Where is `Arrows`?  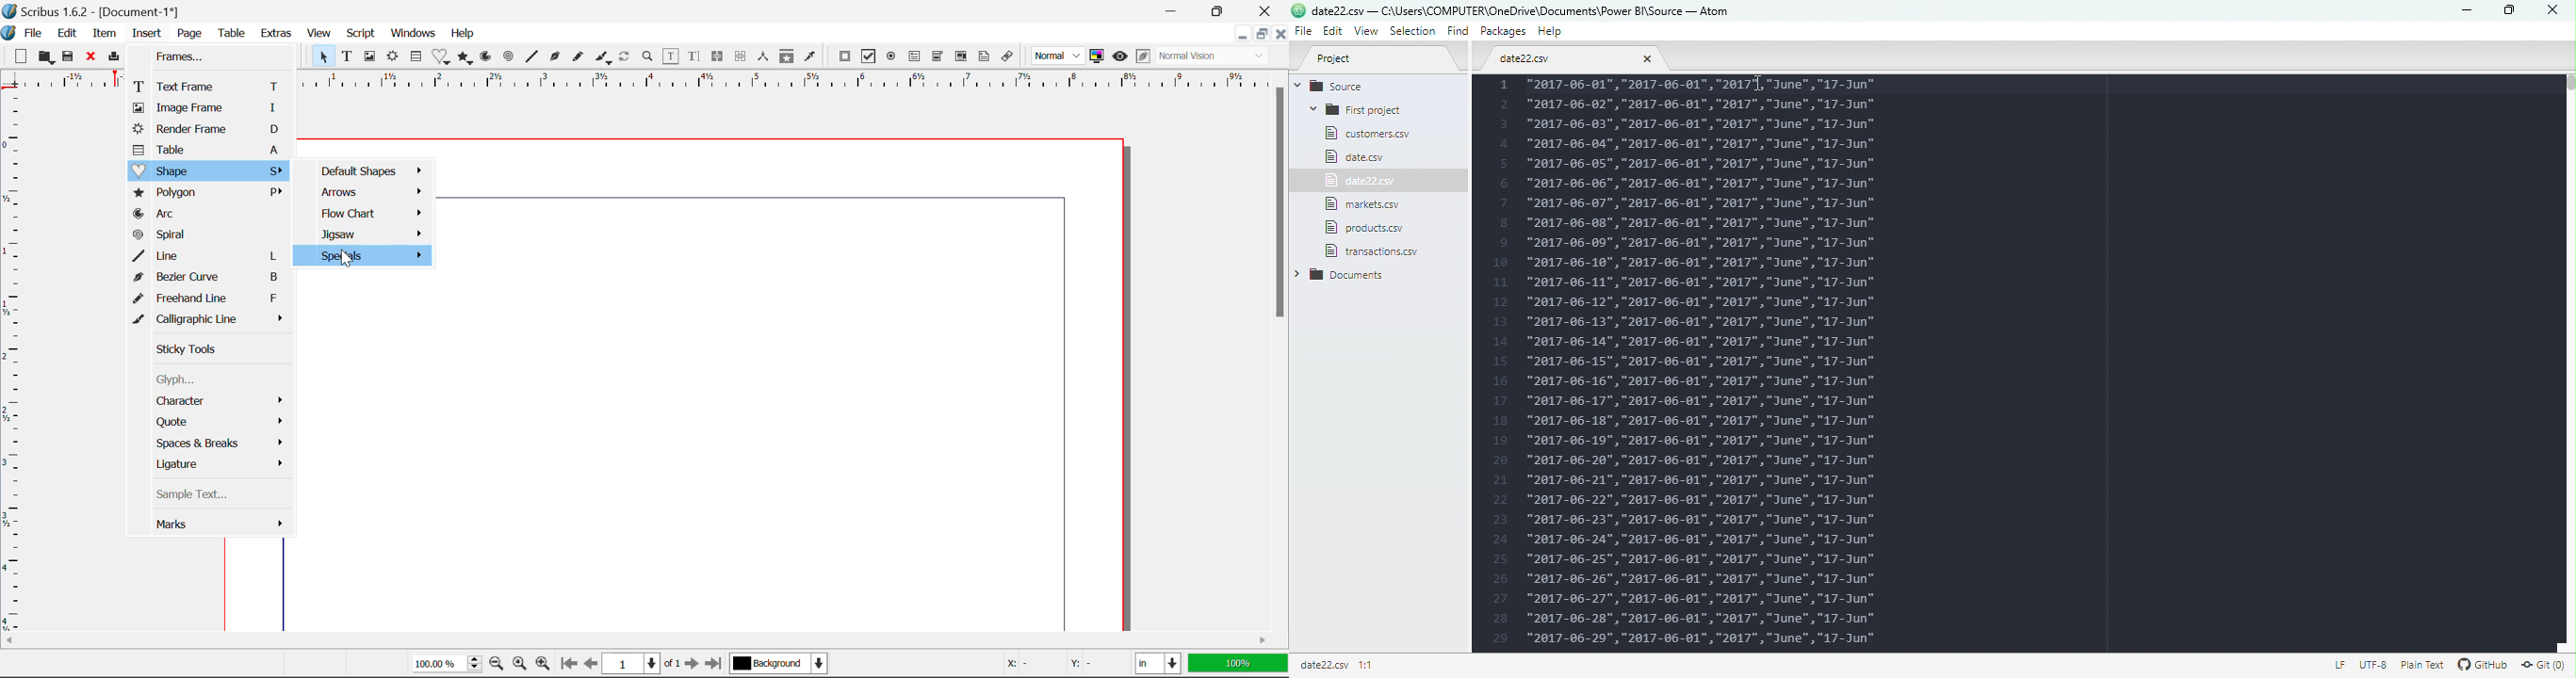 Arrows is located at coordinates (364, 192).